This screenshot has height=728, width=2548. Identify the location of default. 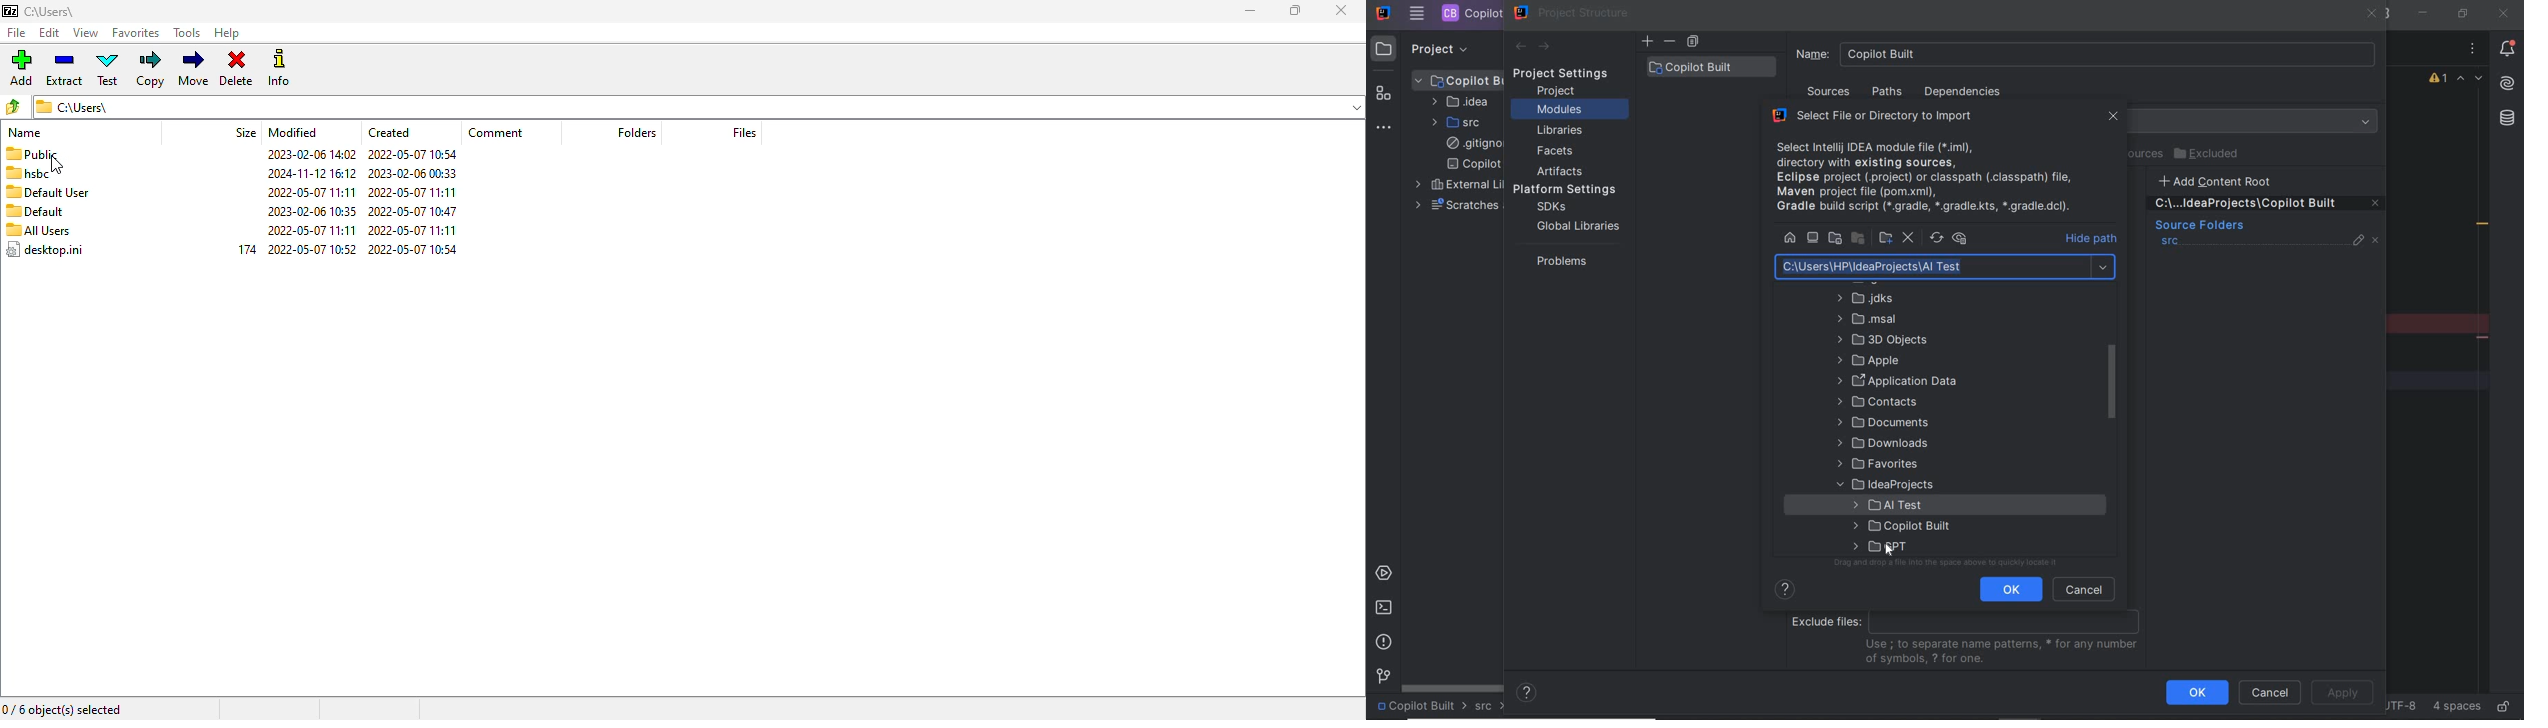
(37, 212).